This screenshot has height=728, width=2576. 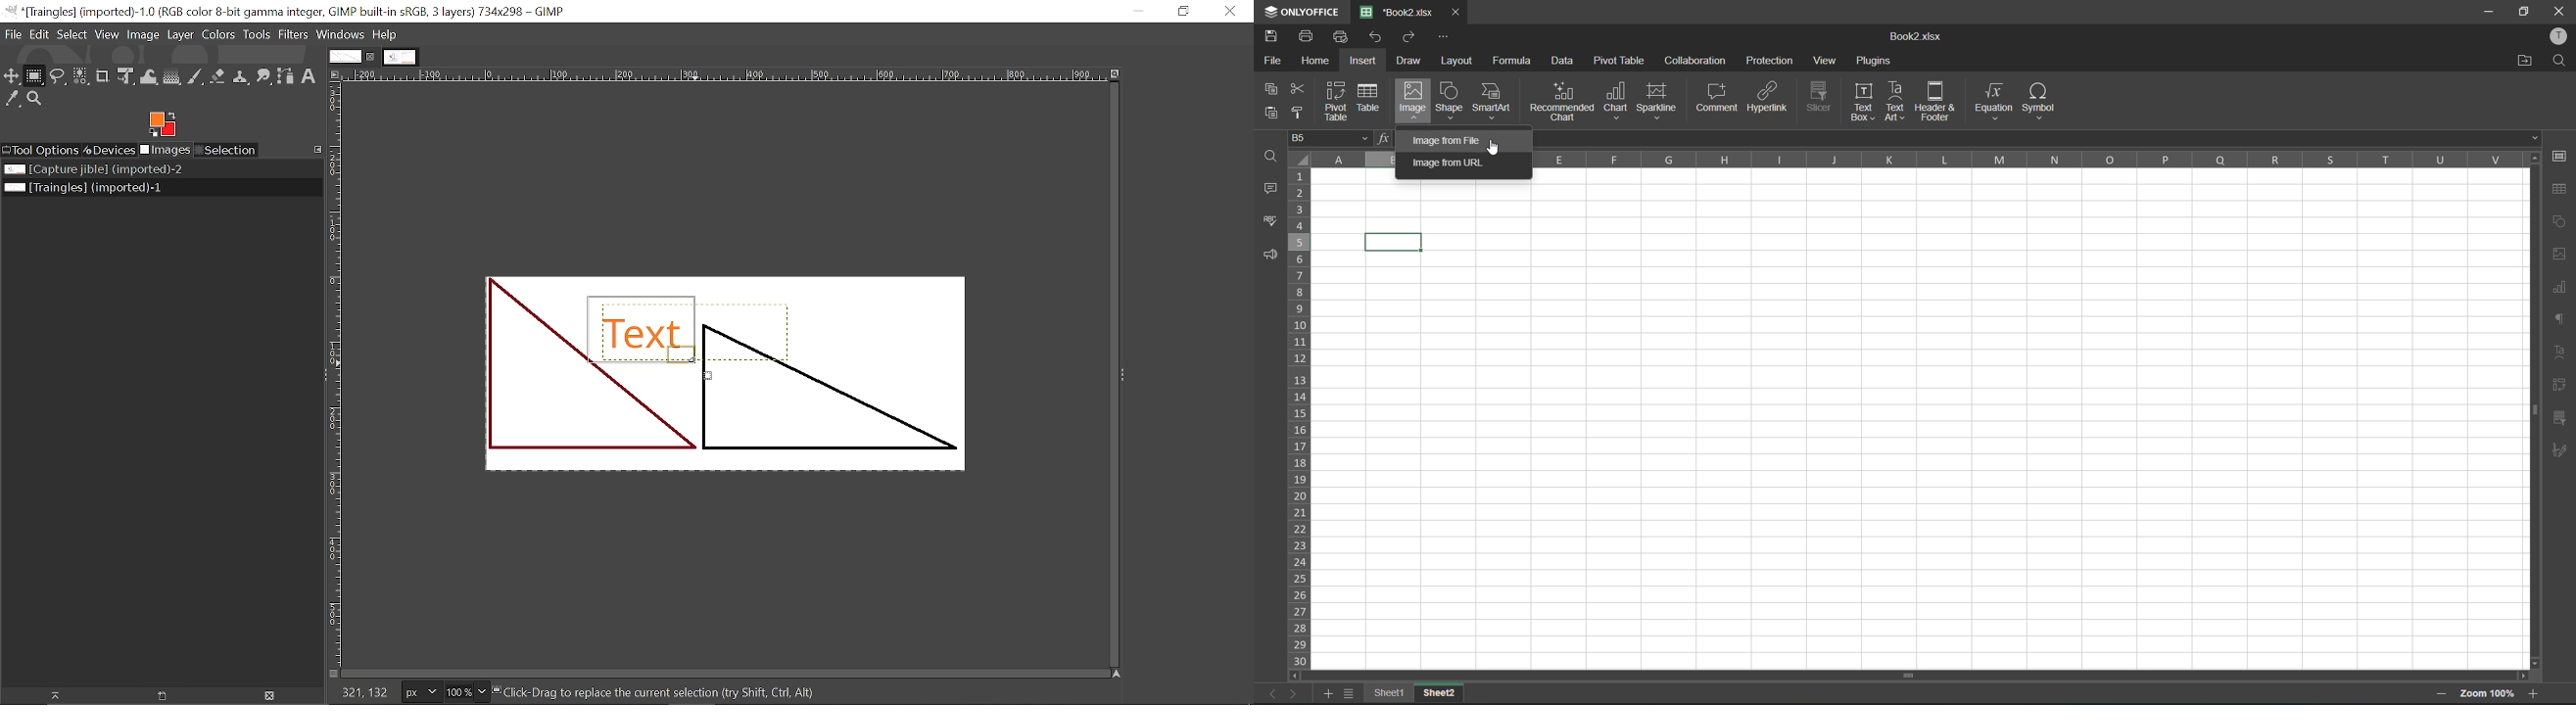 What do you see at coordinates (1303, 112) in the screenshot?
I see `copy style` at bounding box center [1303, 112].